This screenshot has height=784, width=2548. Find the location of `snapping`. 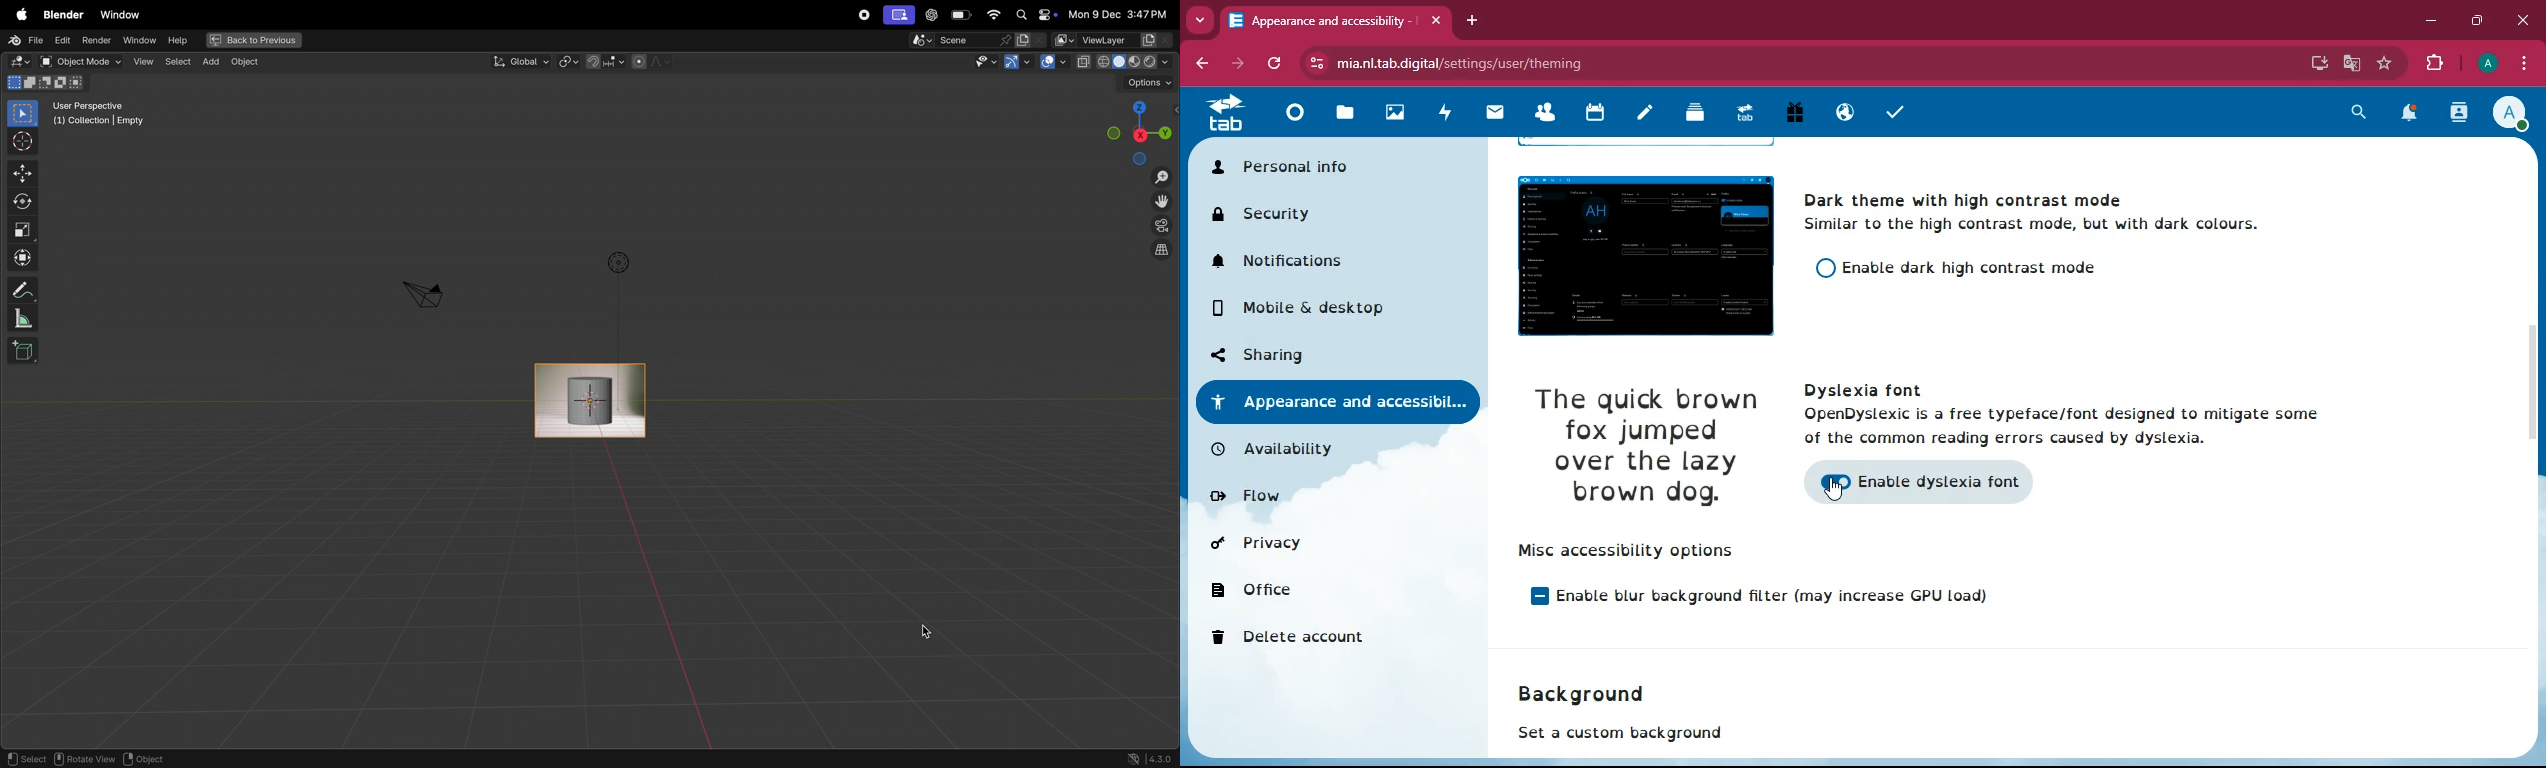

snapping is located at coordinates (605, 61).